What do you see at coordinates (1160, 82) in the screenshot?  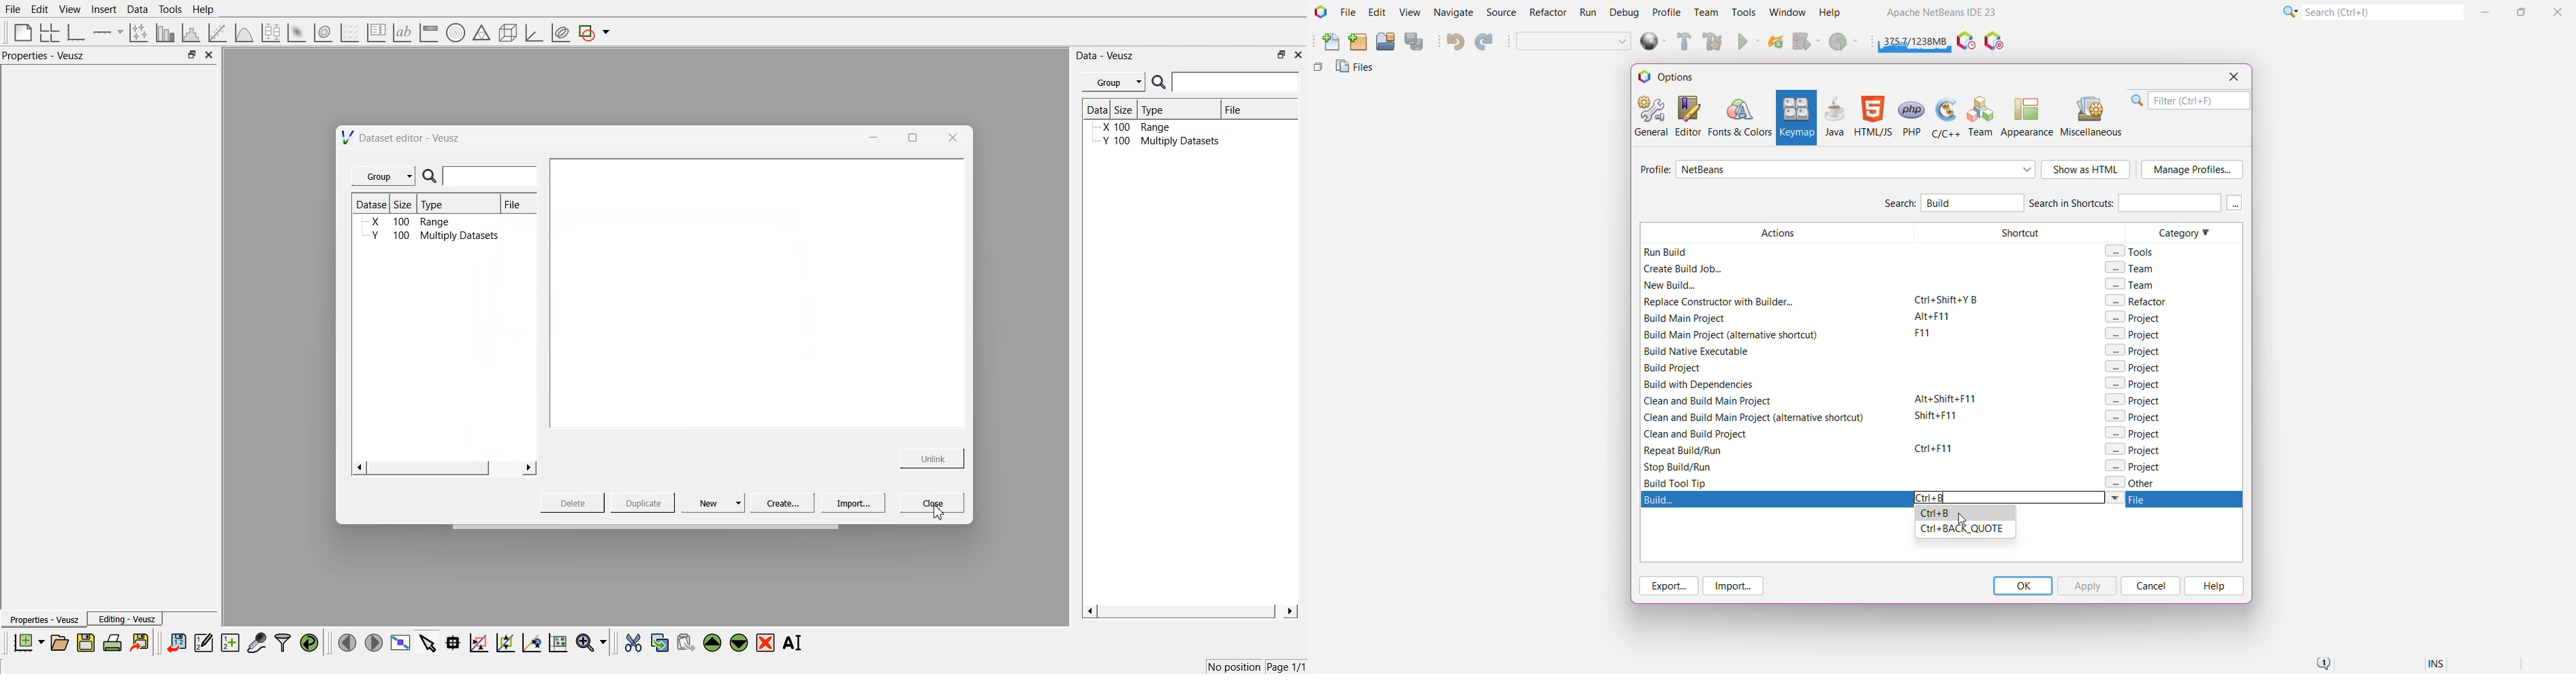 I see `search icon` at bounding box center [1160, 82].